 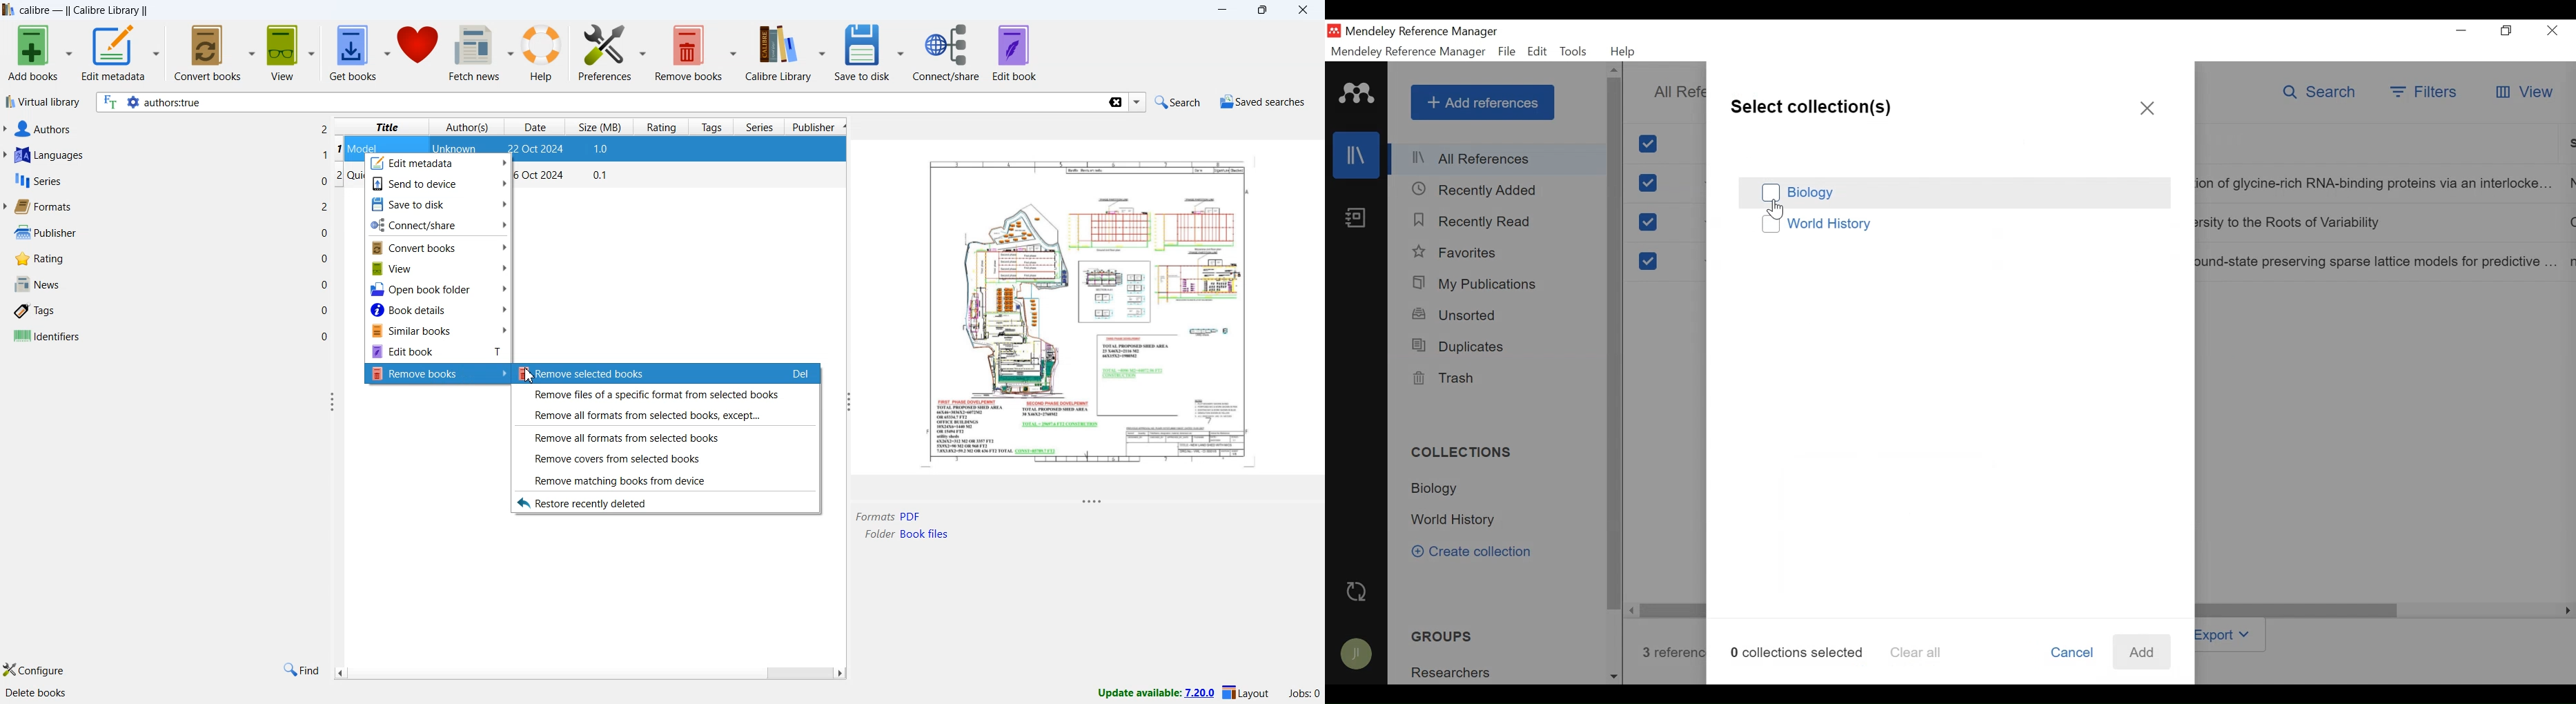 I want to click on Avatar, so click(x=1357, y=656).